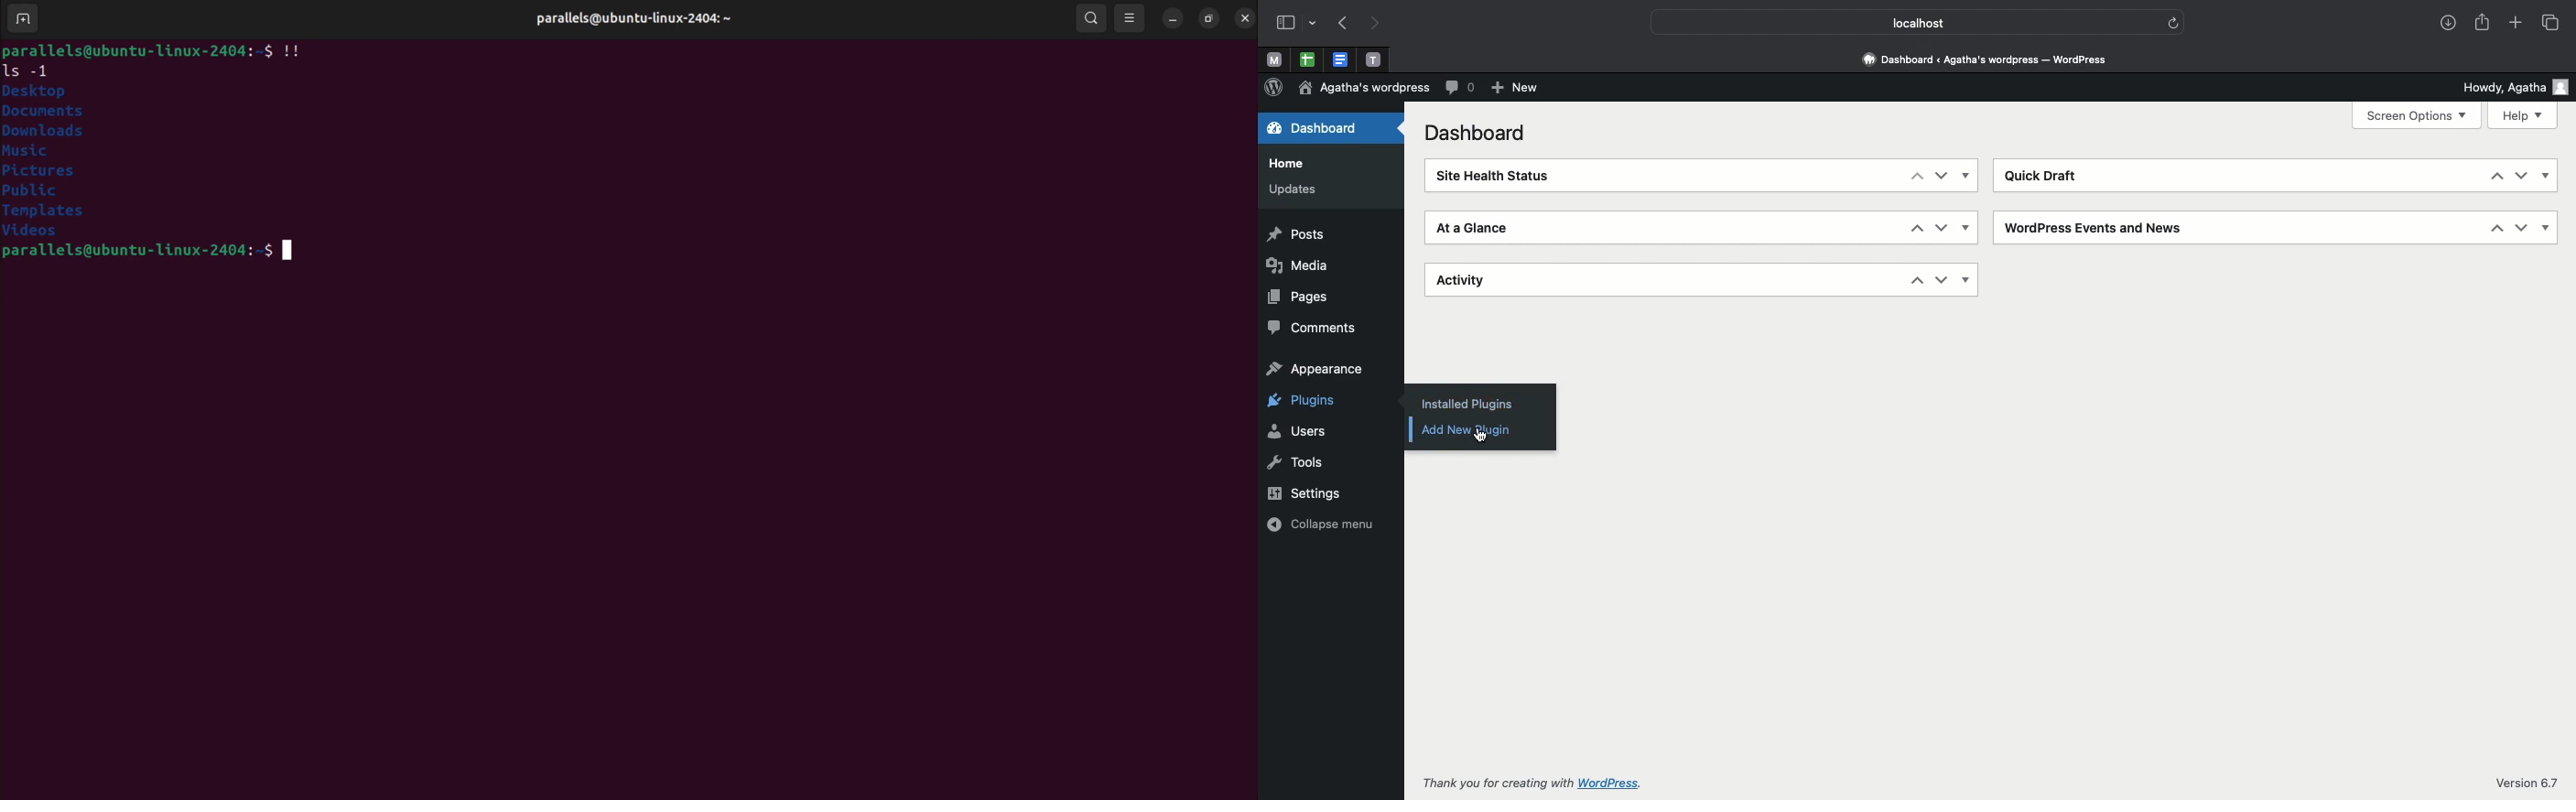  Describe the element at coordinates (1366, 91) in the screenshot. I see `Wordpress name` at that location.